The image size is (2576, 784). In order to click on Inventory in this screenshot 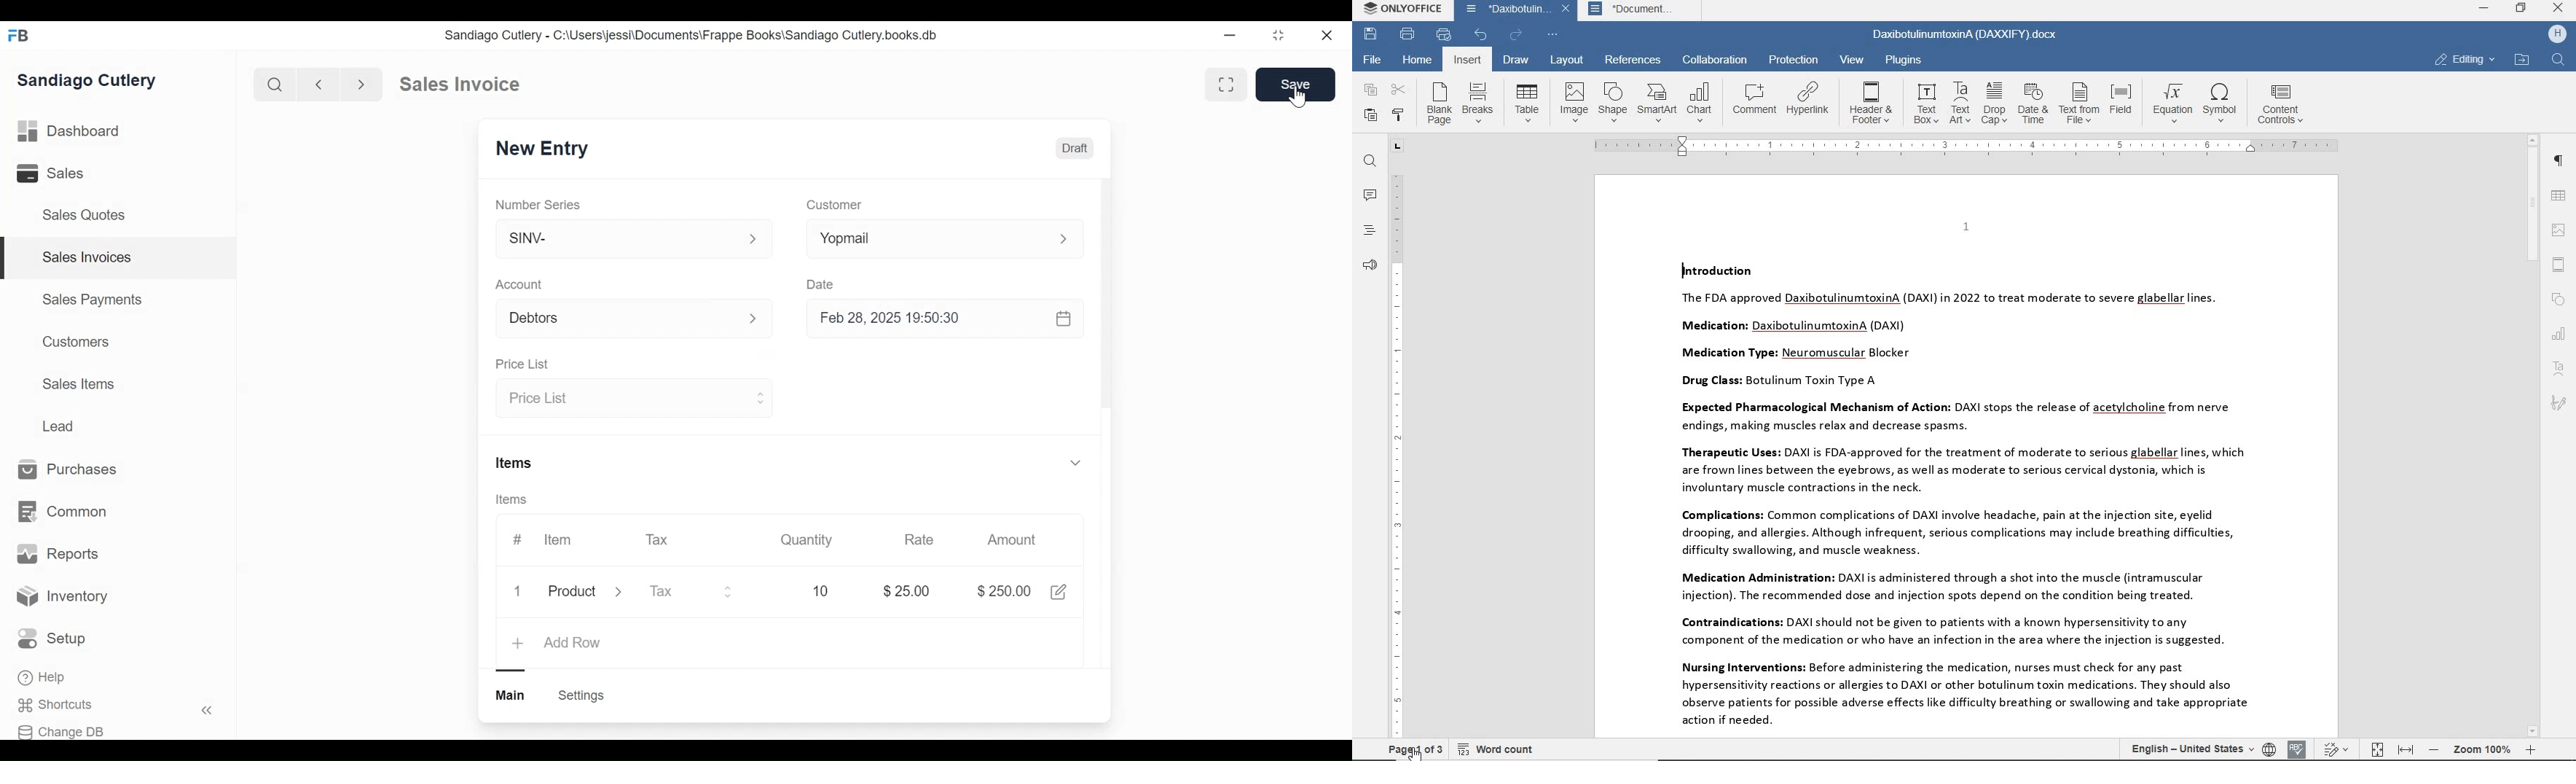, I will do `click(62, 598)`.